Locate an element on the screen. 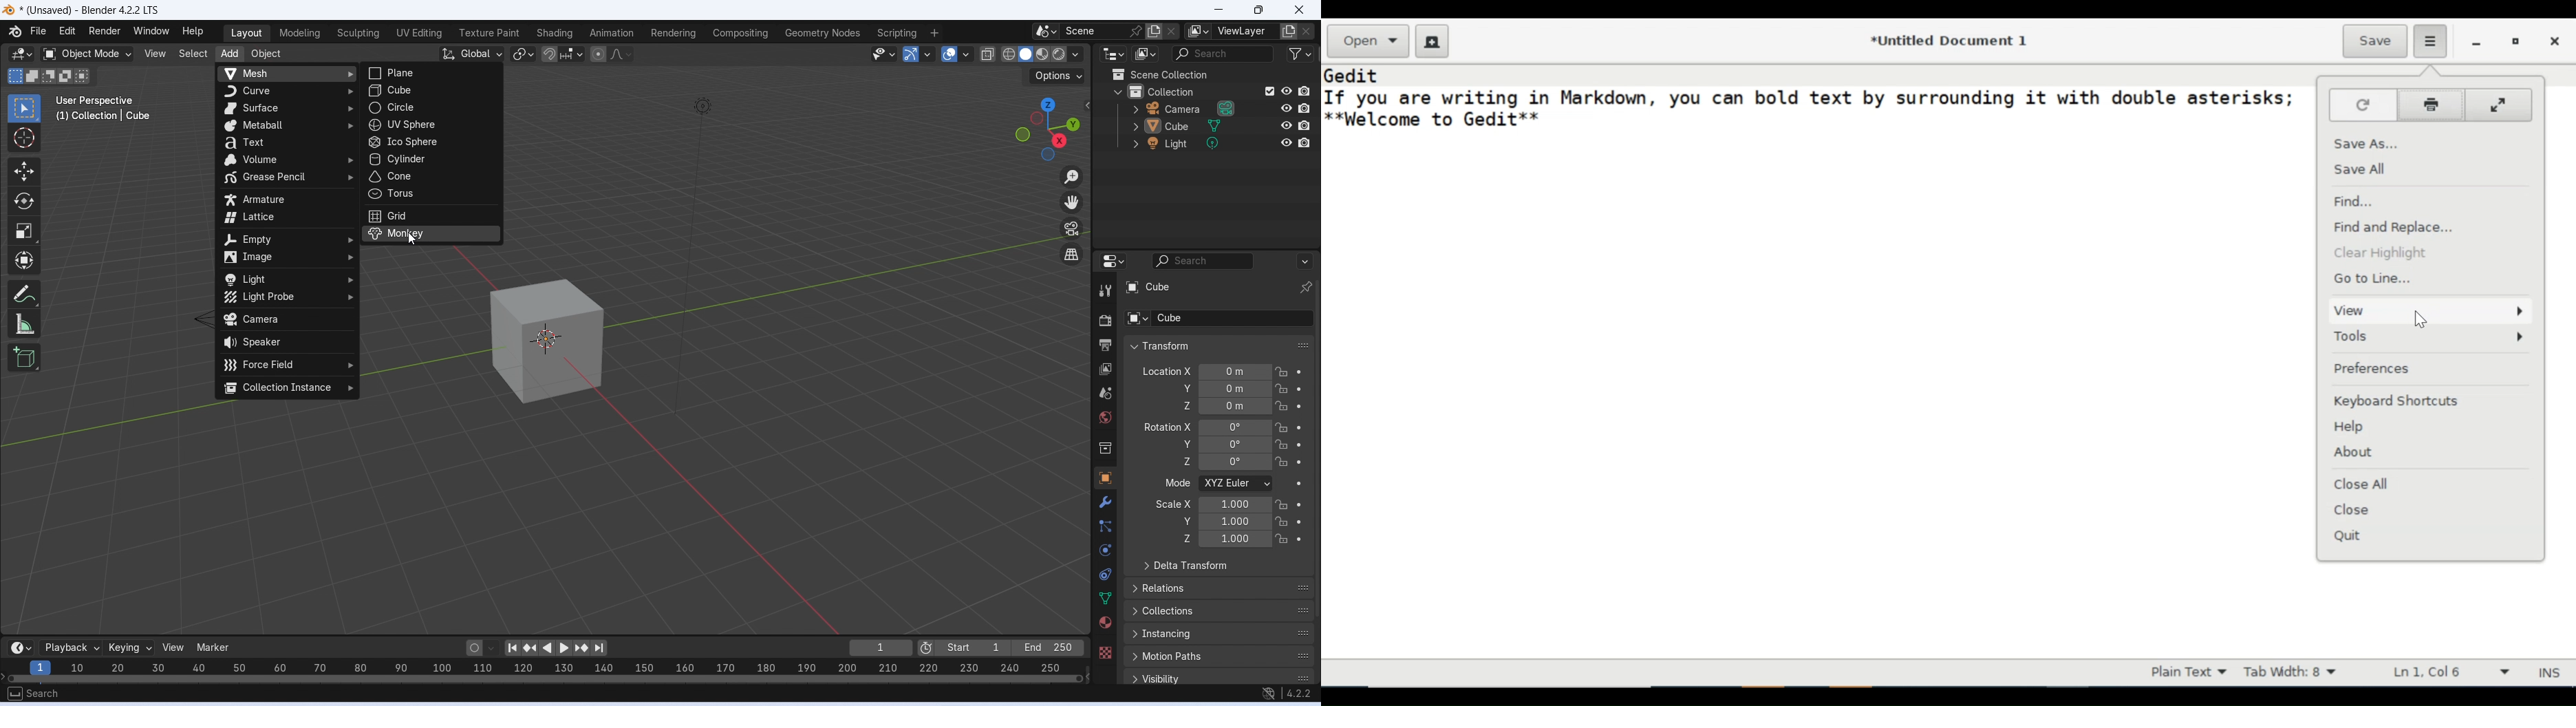 This screenshot has height=728, width=2576. Geometry notes is located at coordinates (824, 32).